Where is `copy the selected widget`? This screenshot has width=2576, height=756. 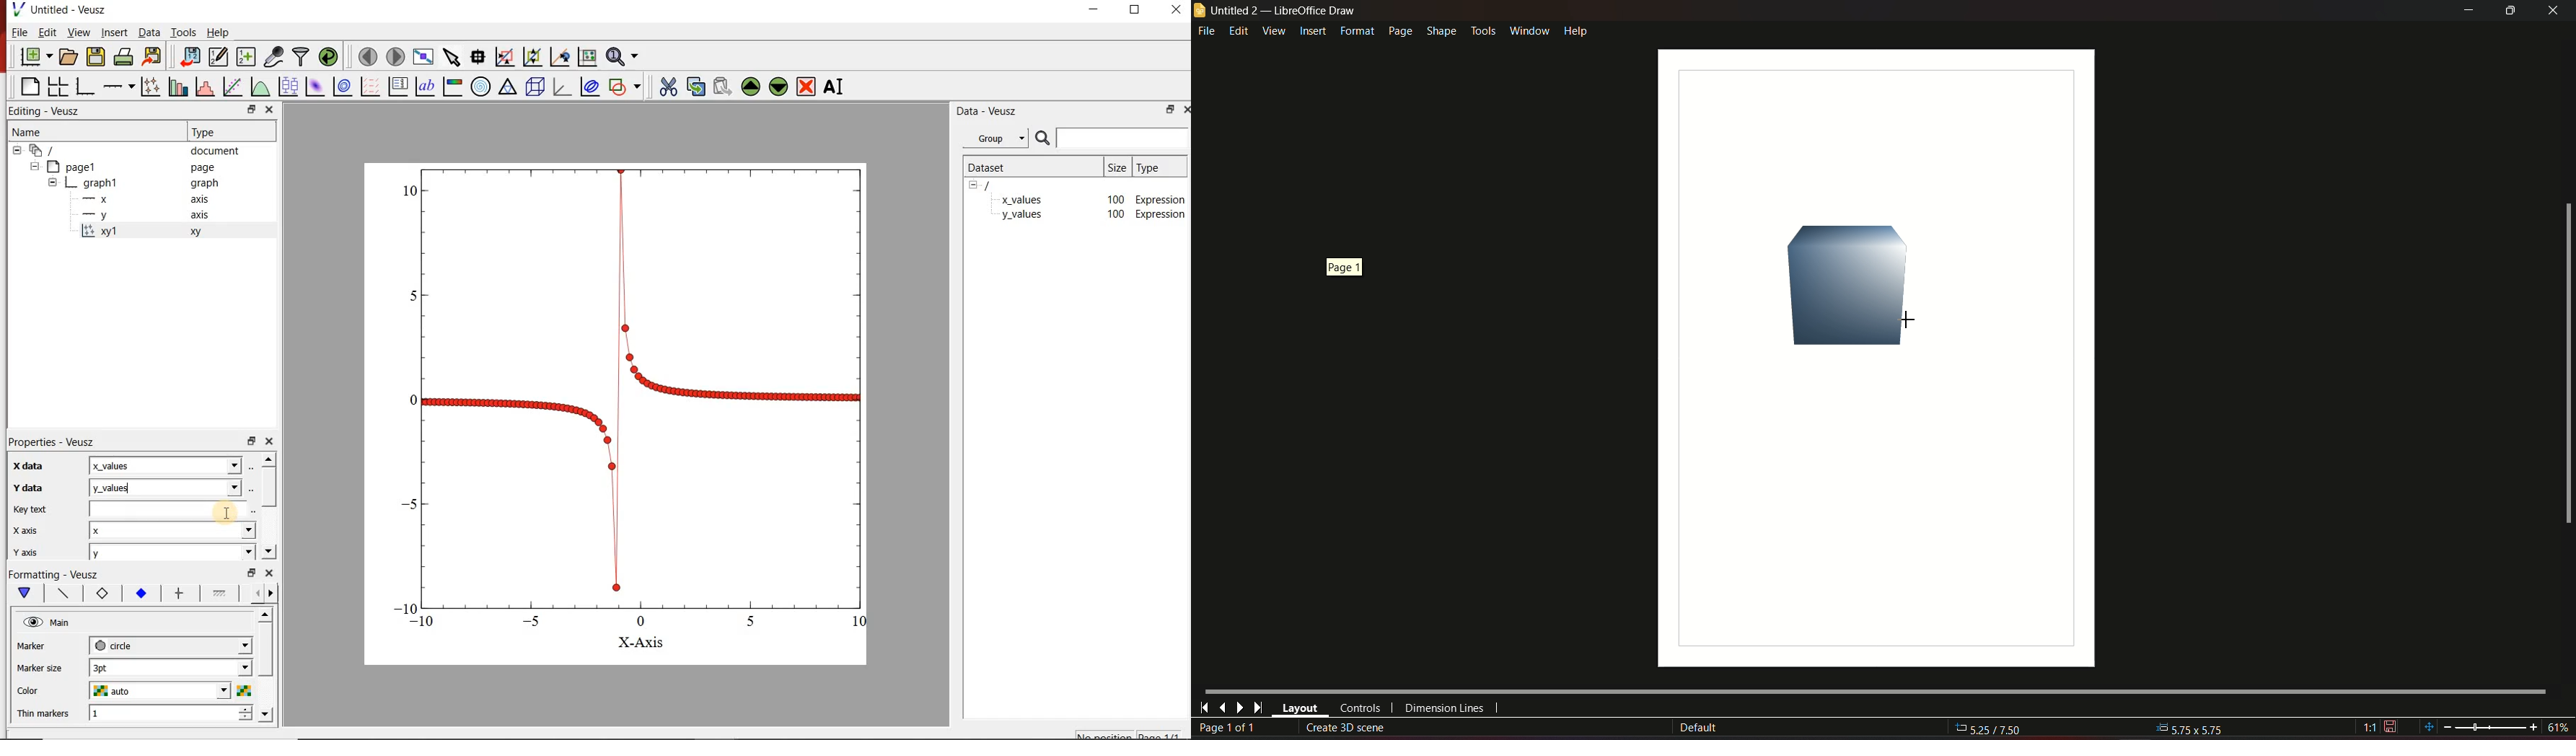
copy the selected widget is located at coordinates (695, 87).